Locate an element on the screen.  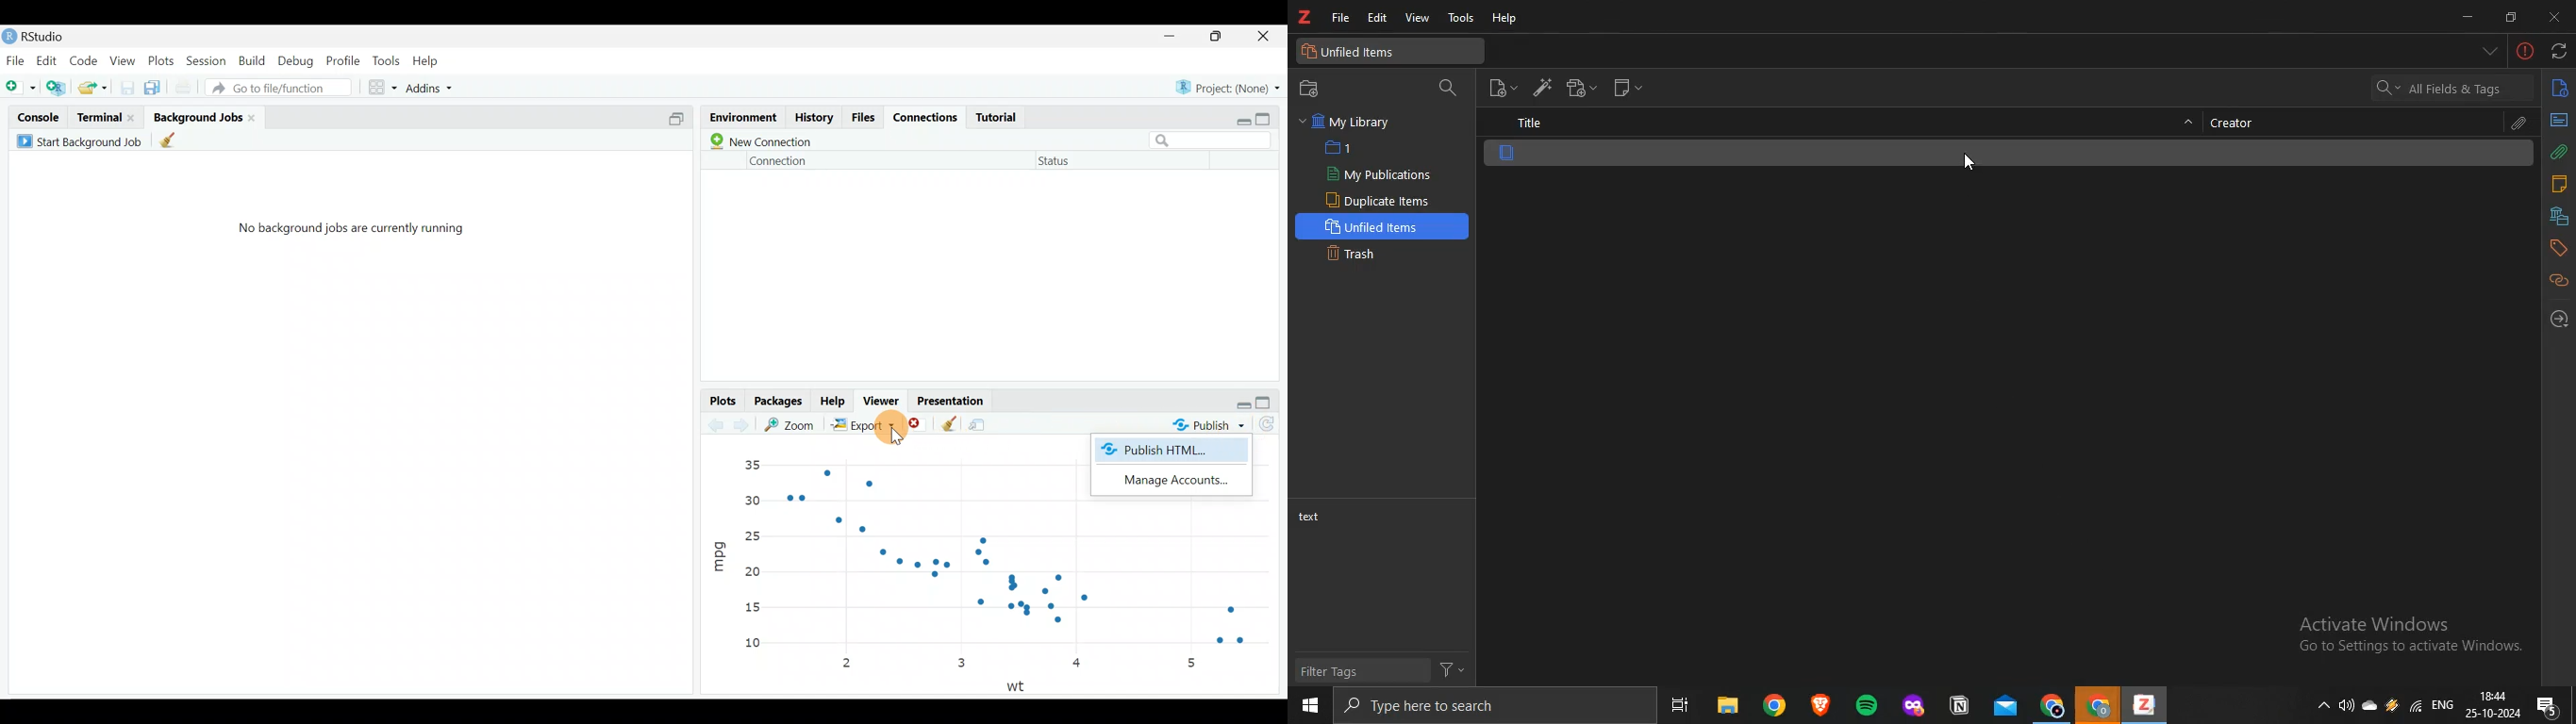
Save current document is located at coordinates (126, 86).